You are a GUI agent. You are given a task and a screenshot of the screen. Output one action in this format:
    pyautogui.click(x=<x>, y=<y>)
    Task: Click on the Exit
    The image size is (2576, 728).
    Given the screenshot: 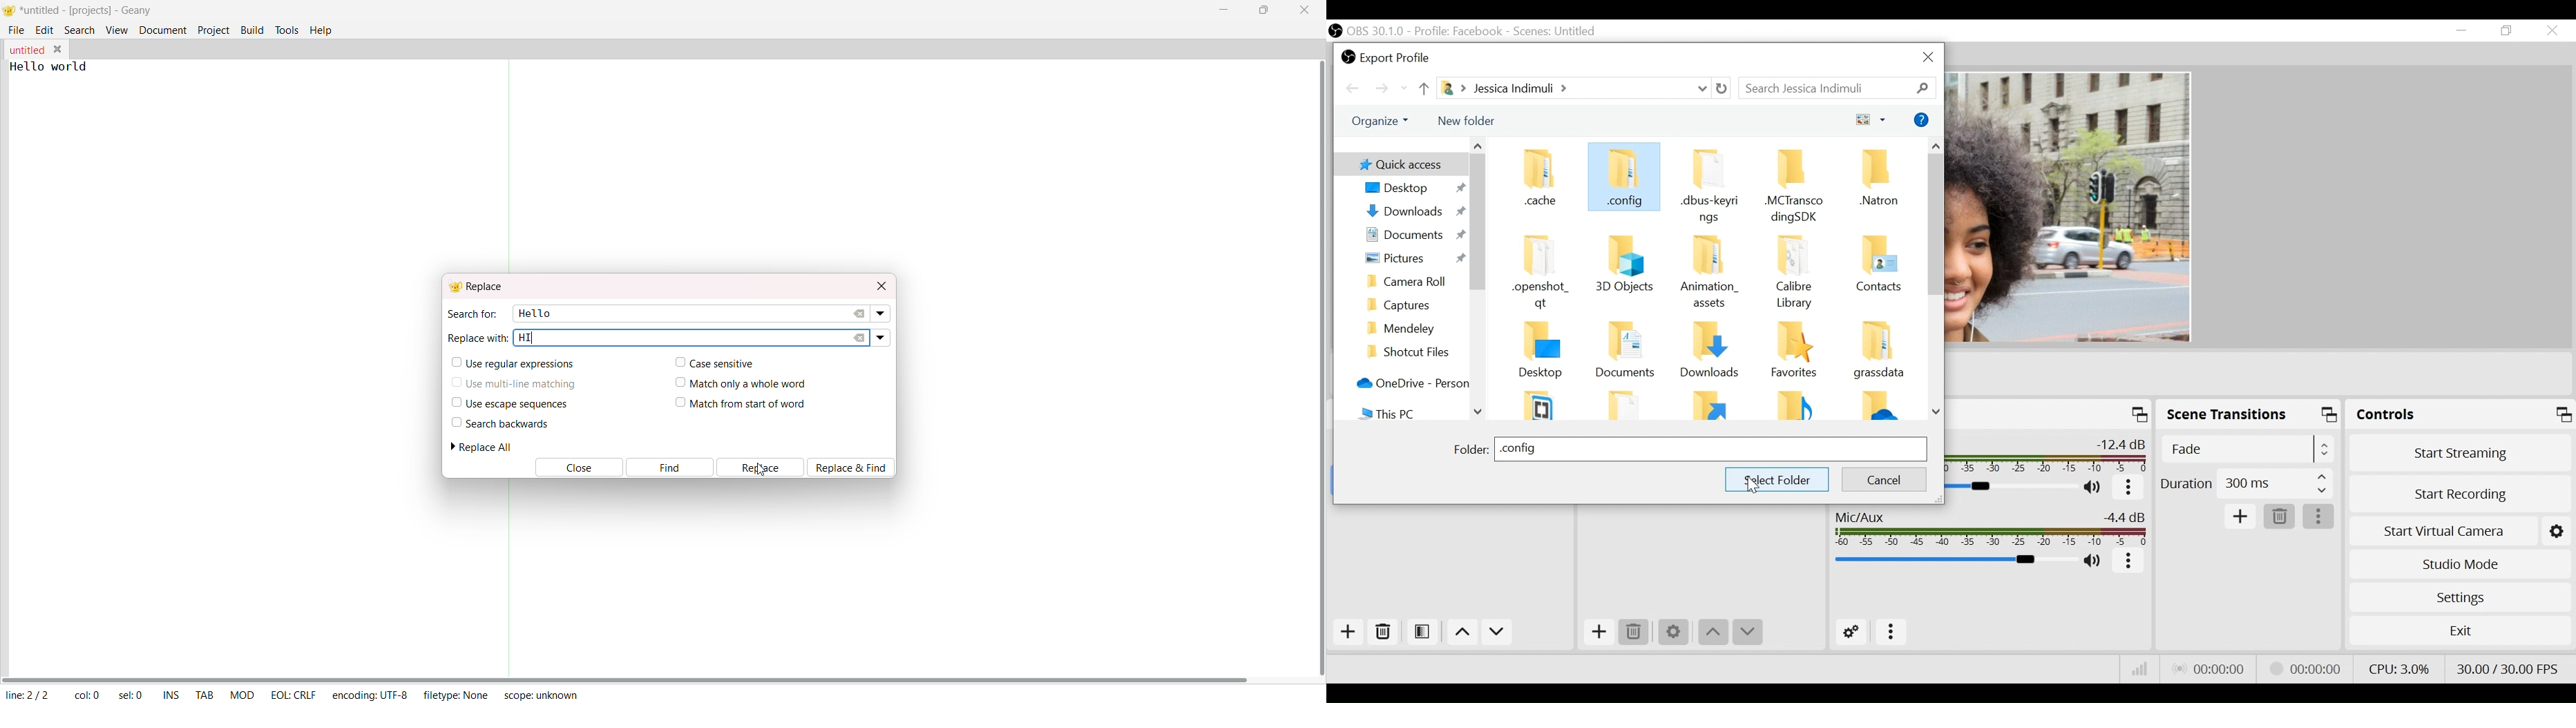 What is the action you would take?
    pyautogui.click(x=2459, y=629)
    